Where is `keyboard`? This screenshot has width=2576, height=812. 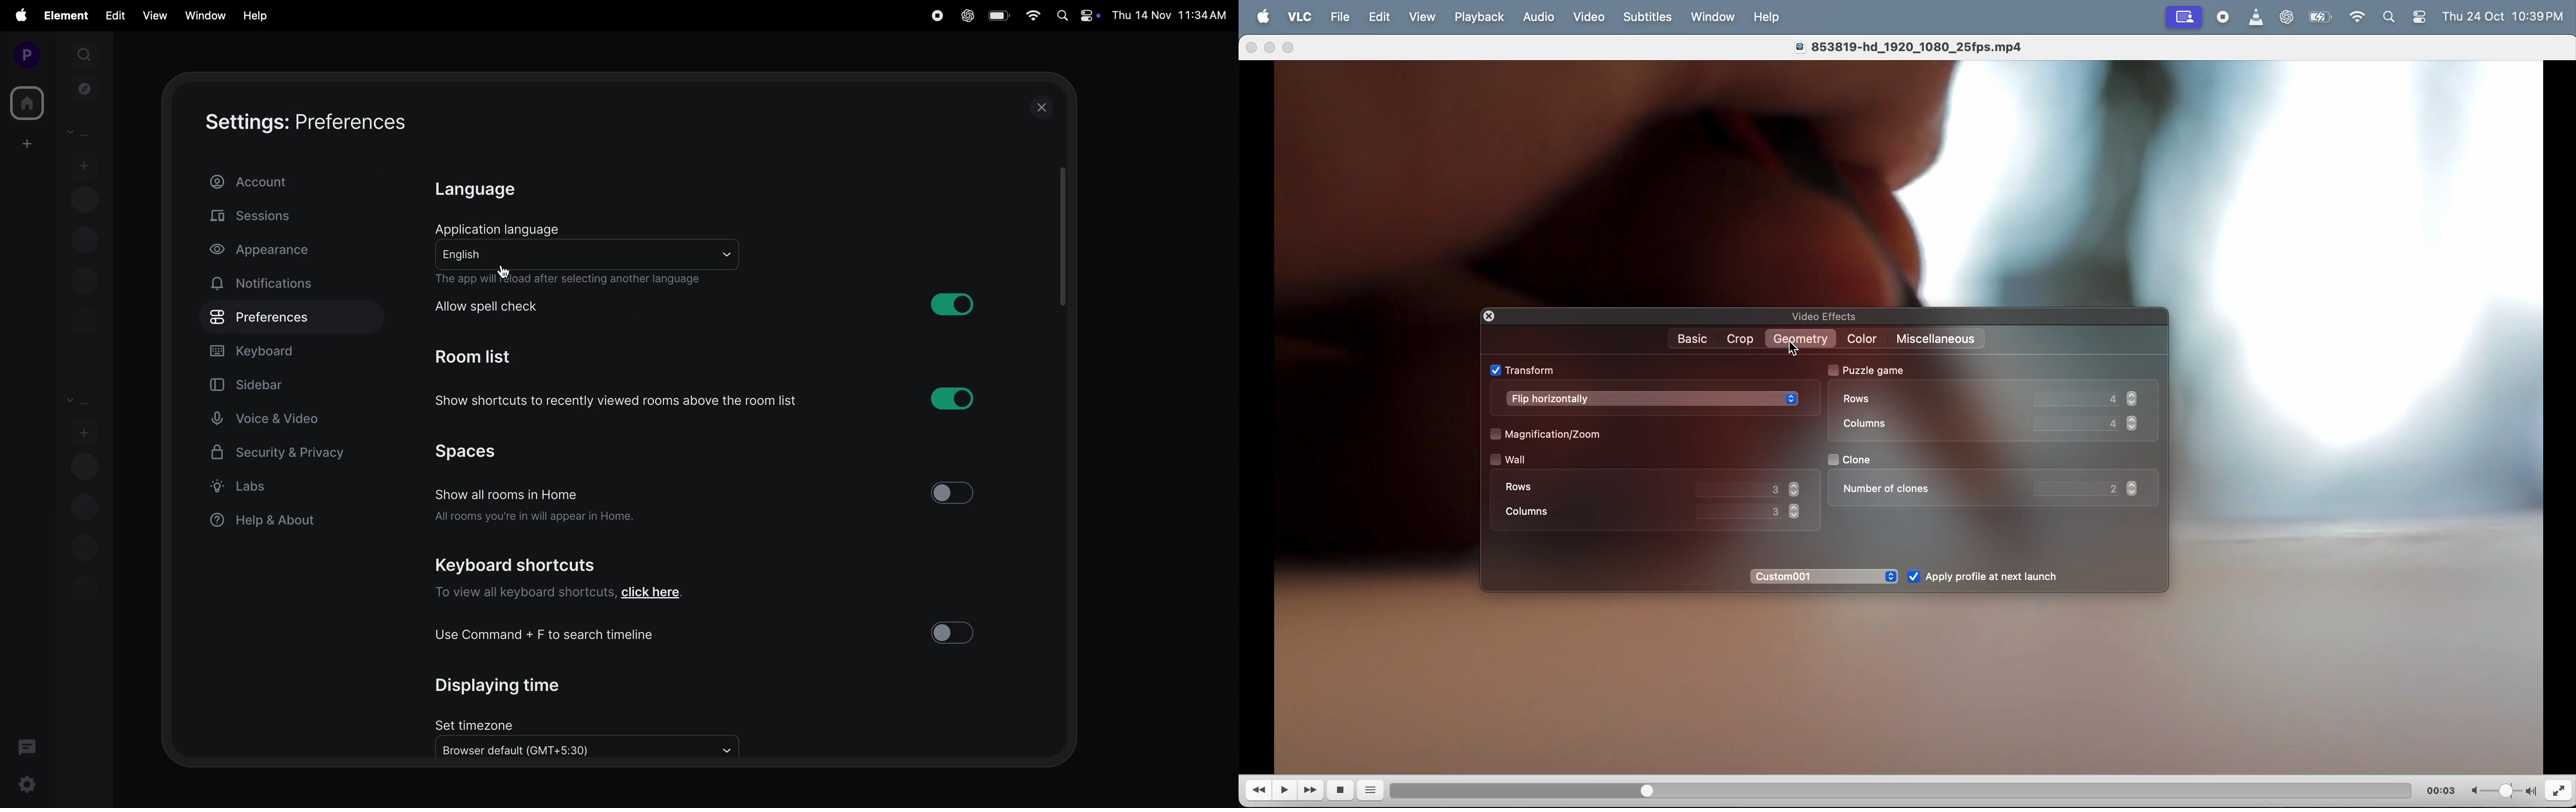 keyboard is located at coordinates (278, 353).